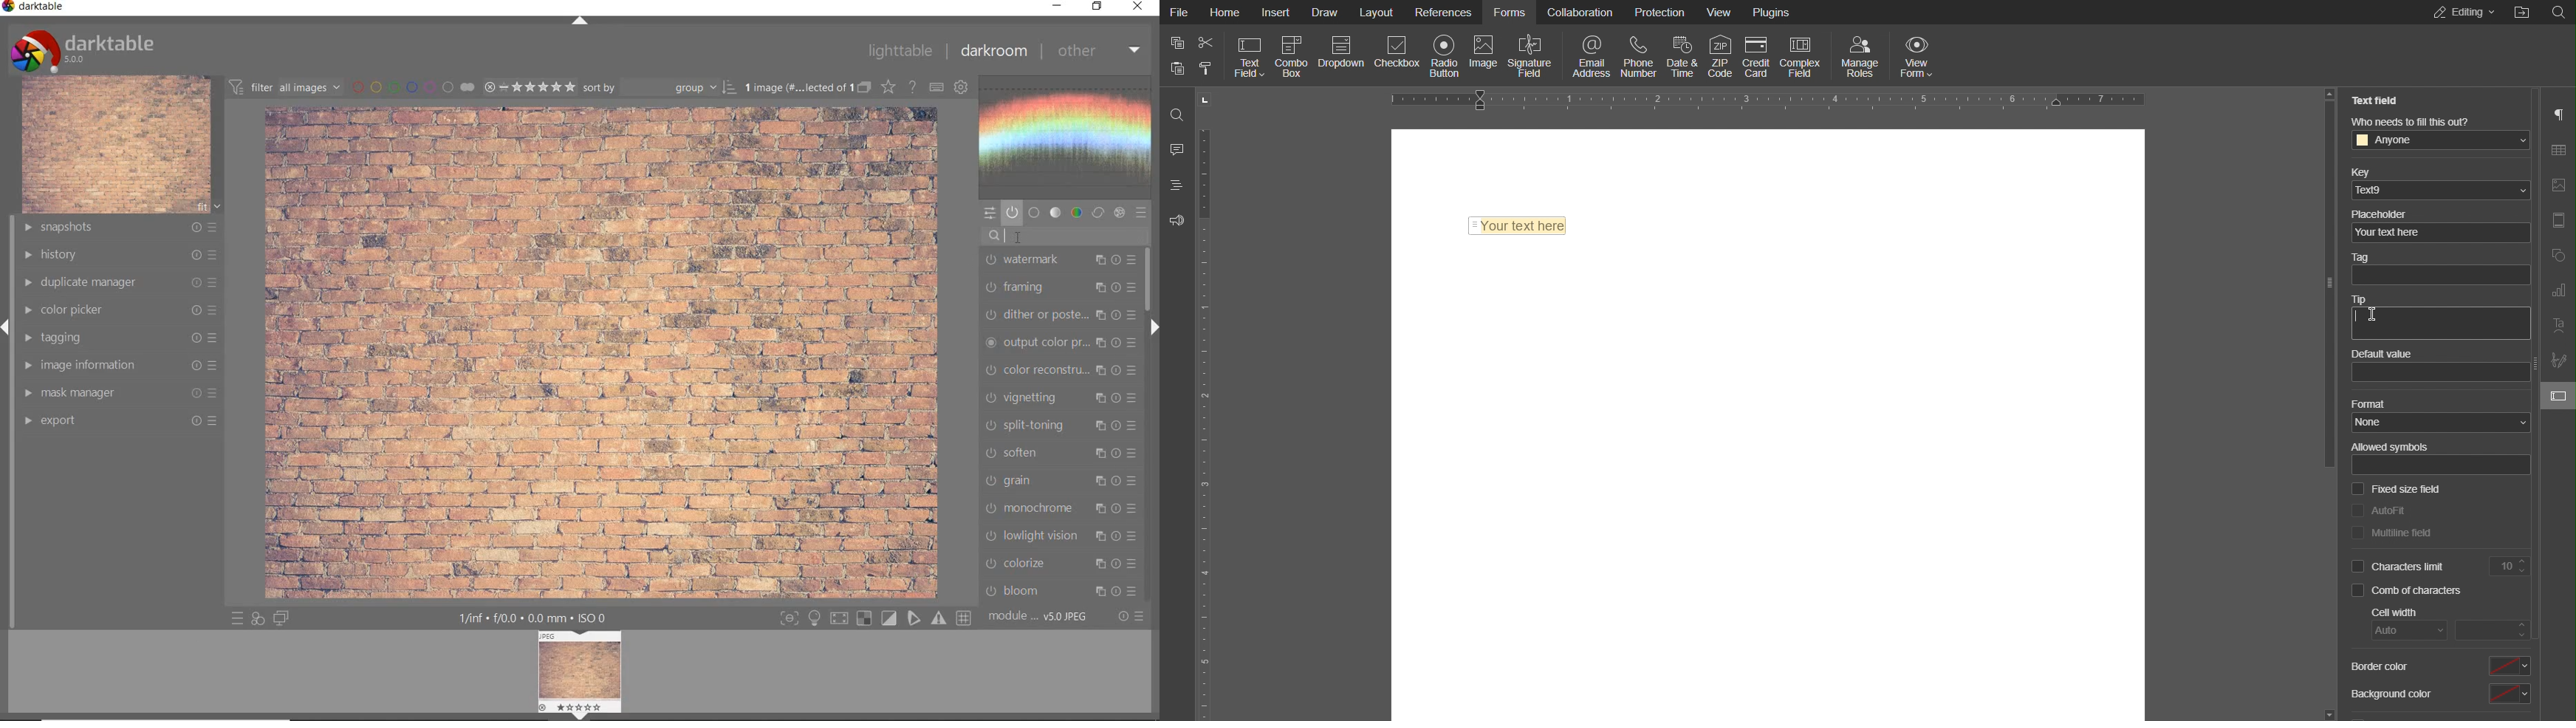 The width and height of the screenshot is (2576, 728). What do you see at coordinates (1142, 213) in the screenshot?
I see `preset` at bounding box center [1142, 213].